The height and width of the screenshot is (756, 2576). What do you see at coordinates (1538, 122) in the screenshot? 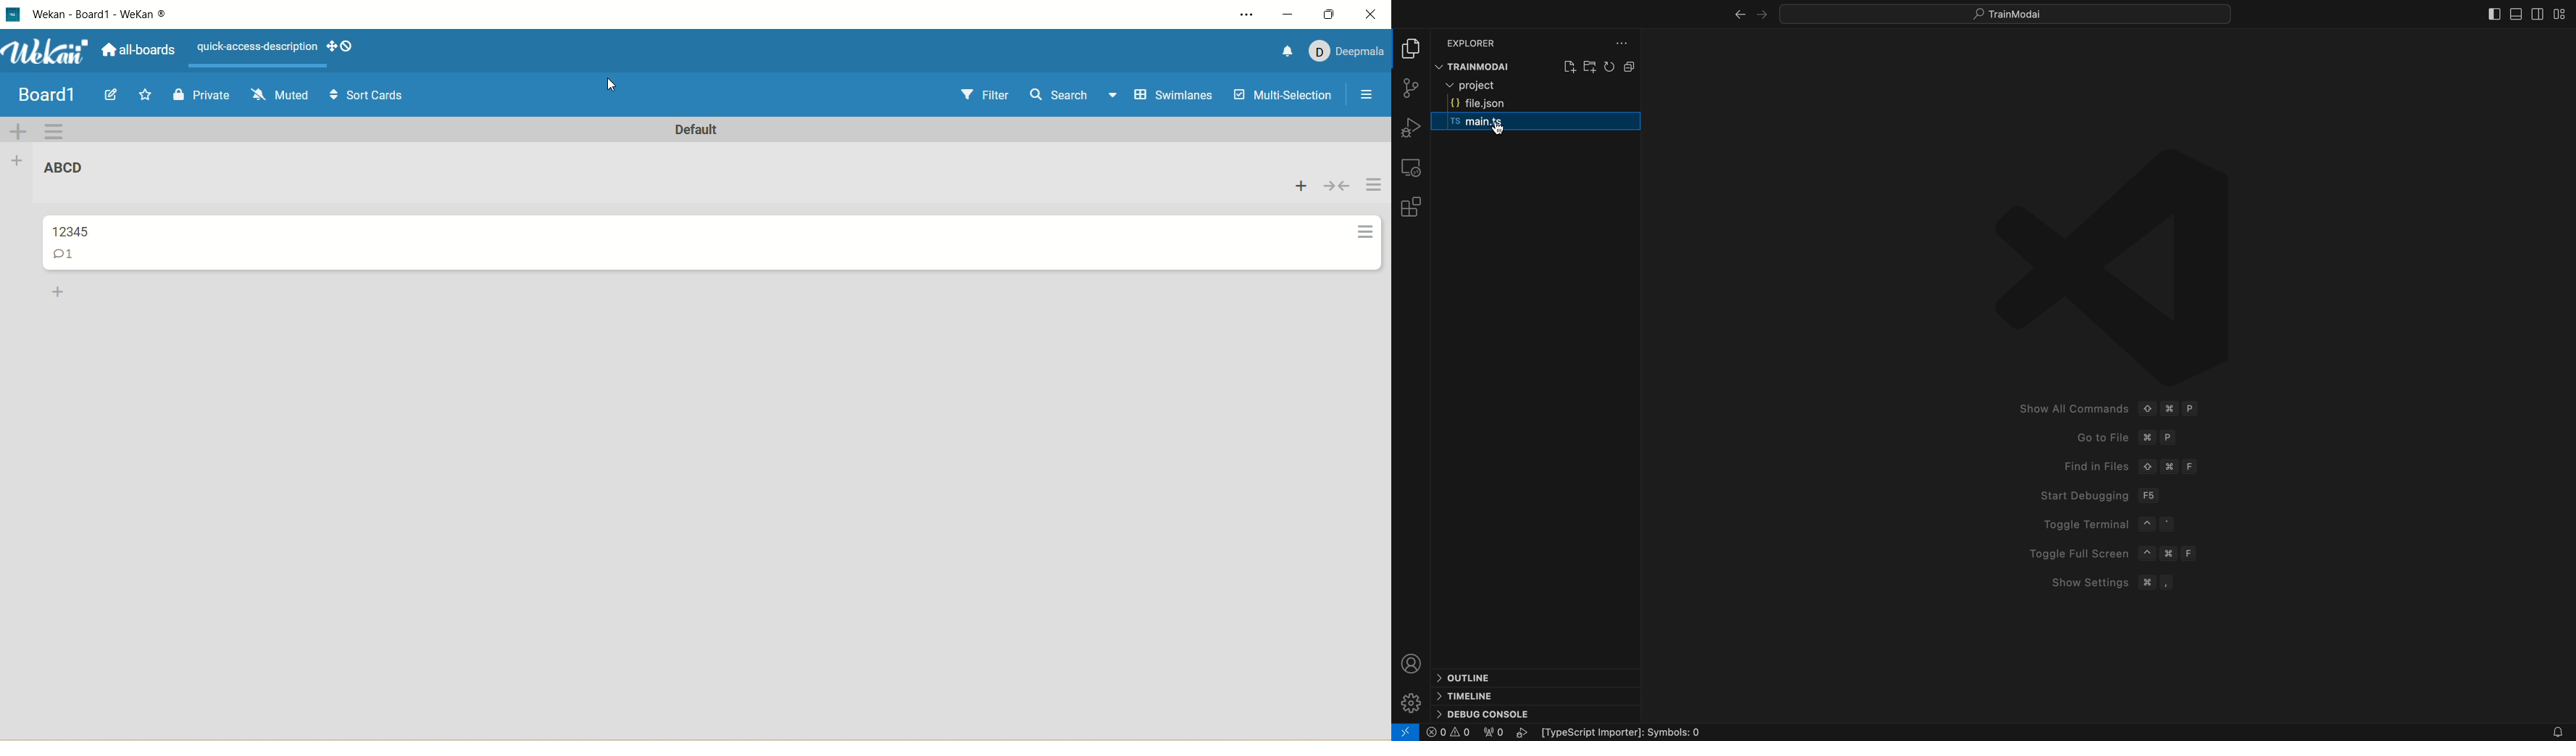
I see `ts main` at bounding box center [1538, 122].